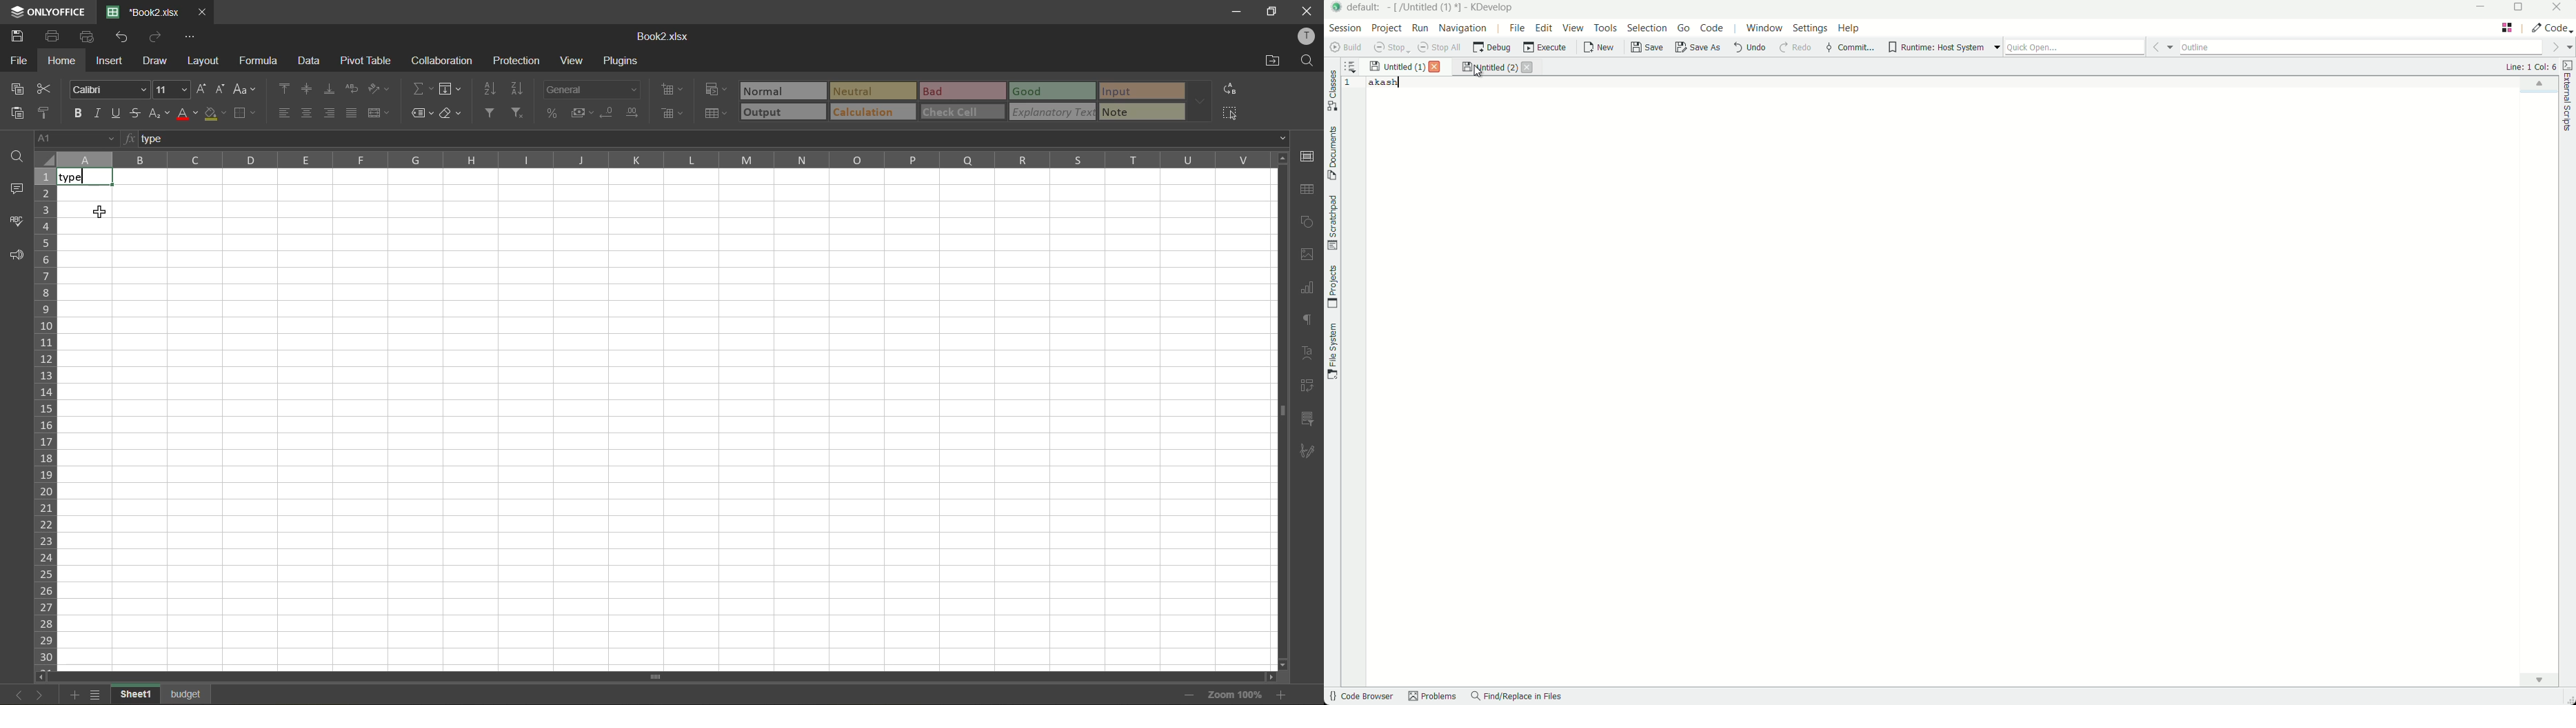 This screenshot has height=728, width=2576. What do you see at coordinates (591, 90) in the screenshot?
I see `number format` at bounding box center [591, 90].